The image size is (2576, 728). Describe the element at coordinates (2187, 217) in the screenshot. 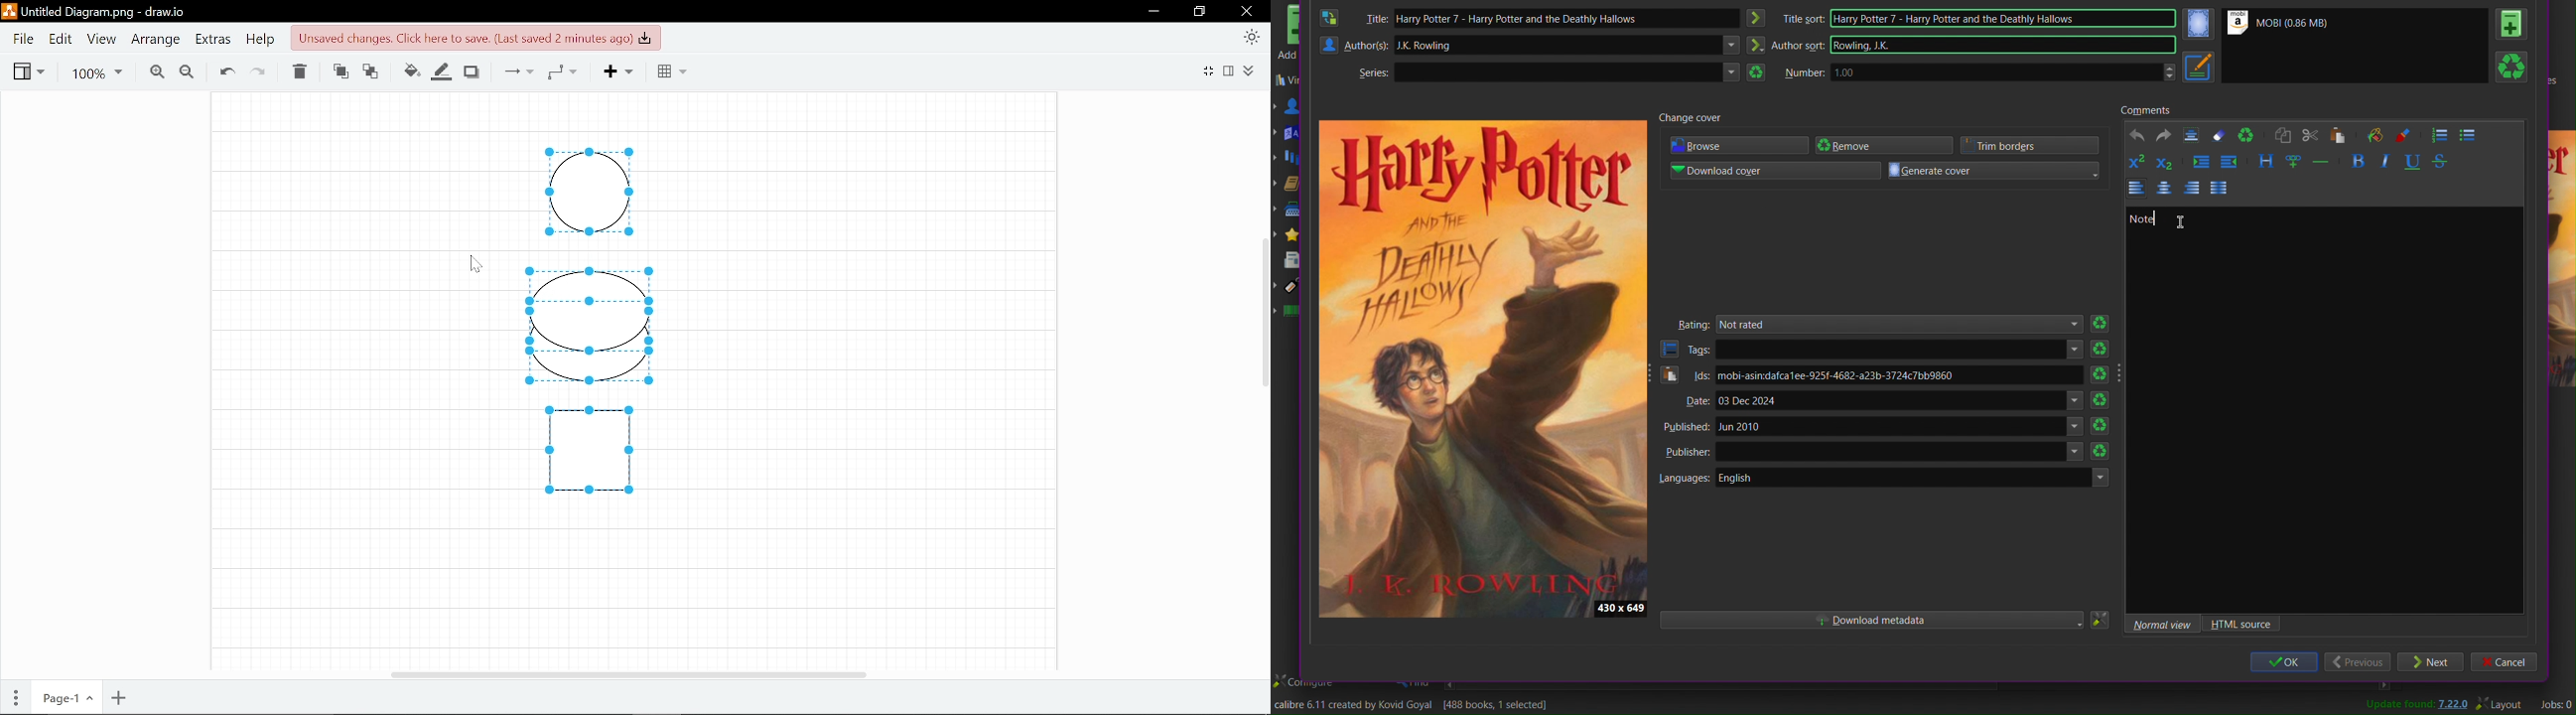

I see `Cursor` at that location.